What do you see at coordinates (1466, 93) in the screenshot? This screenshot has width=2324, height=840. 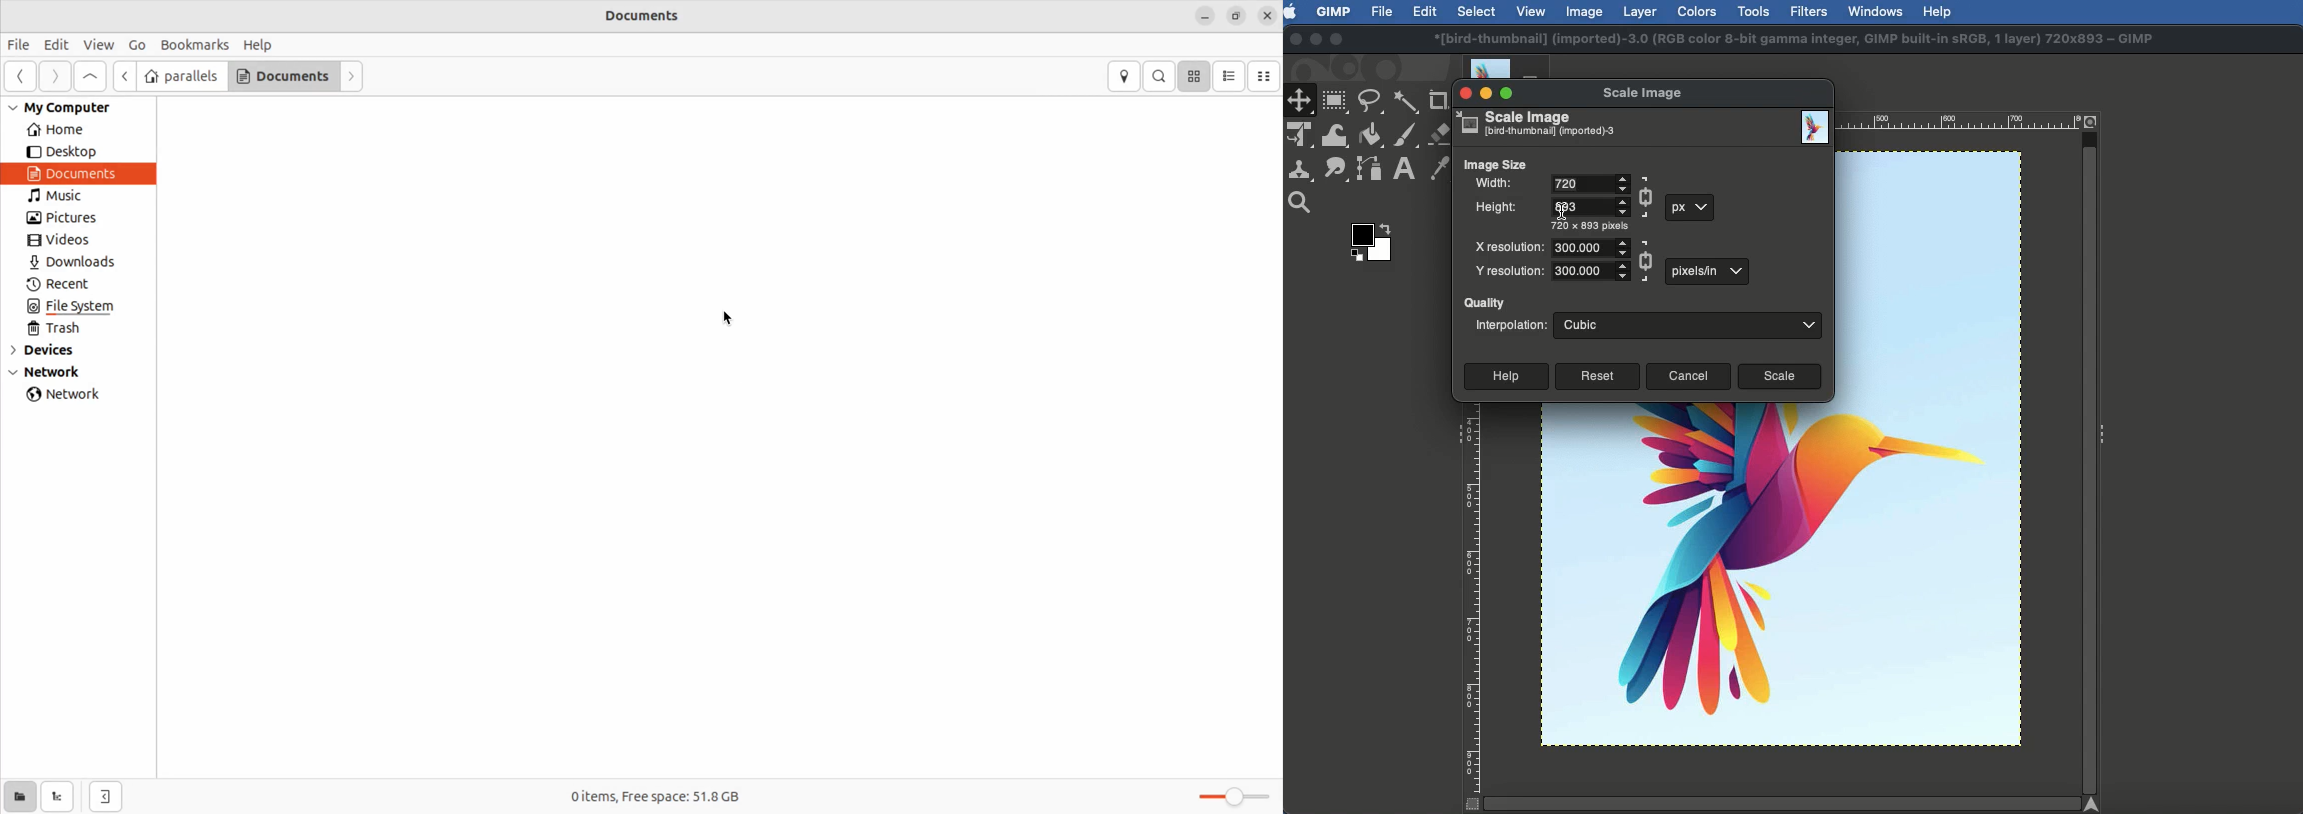 I see `Close` at bounding box center [1466, 93].